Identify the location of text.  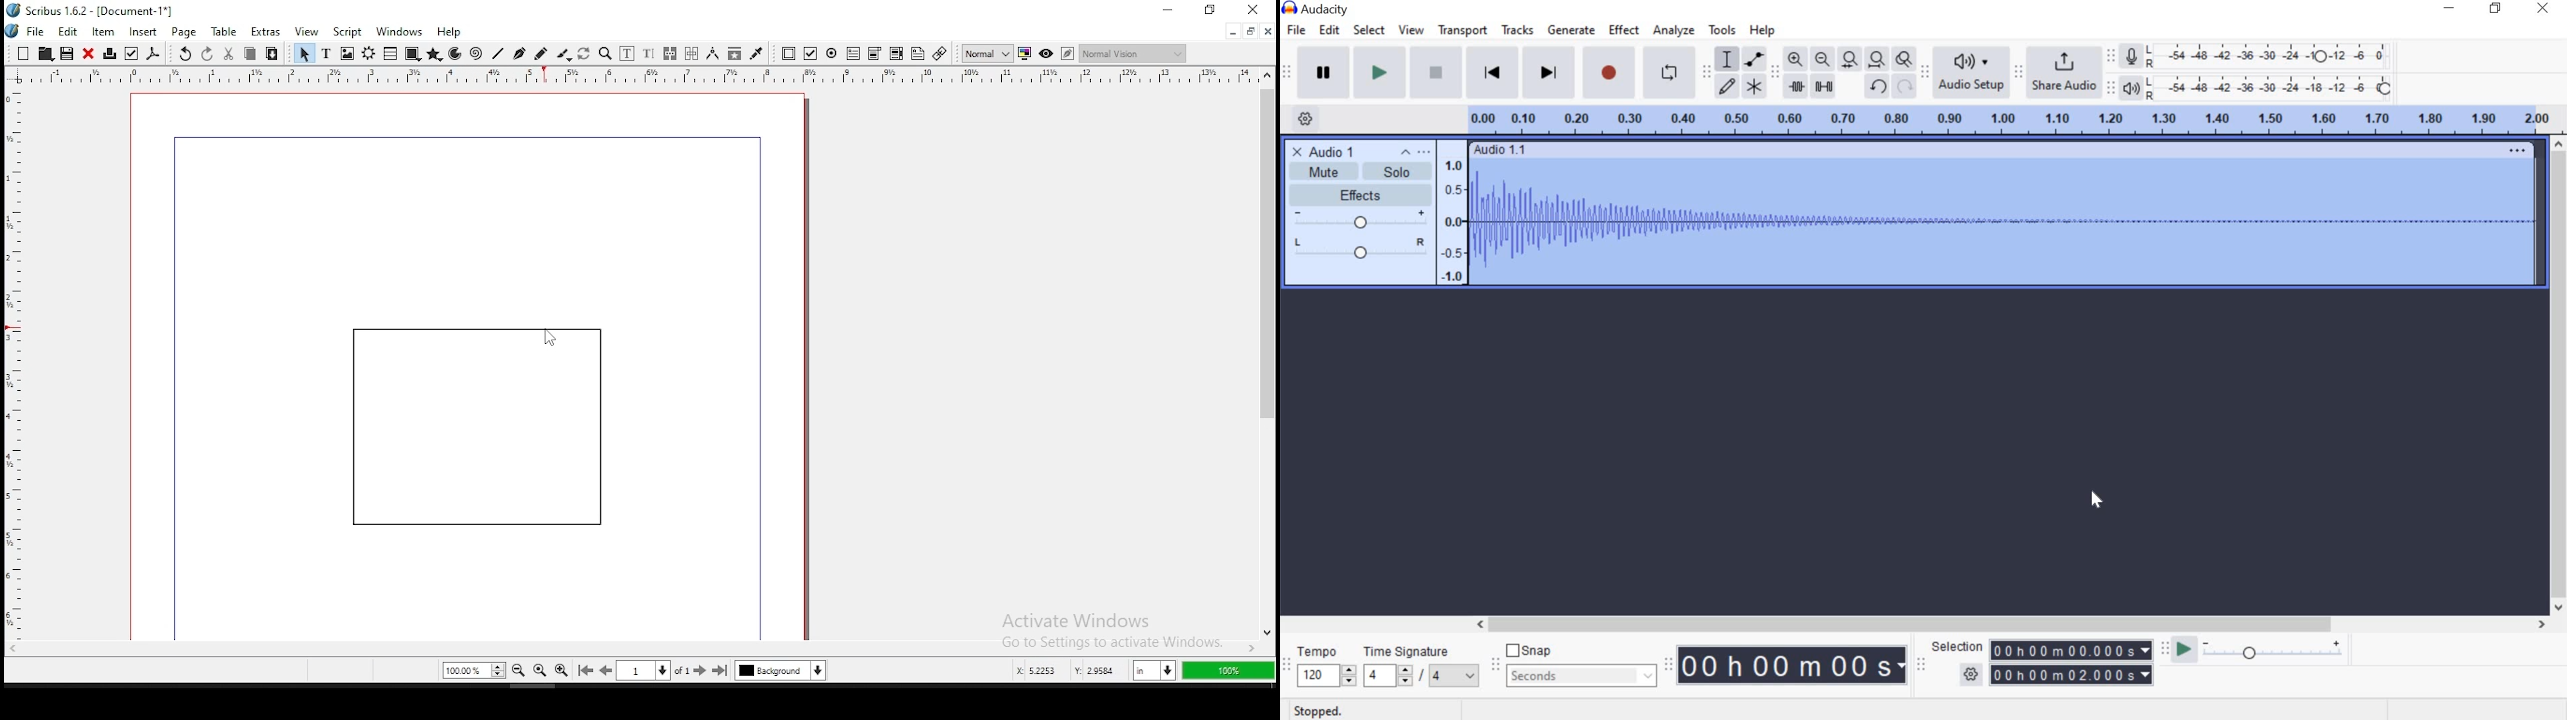
(327, 53).